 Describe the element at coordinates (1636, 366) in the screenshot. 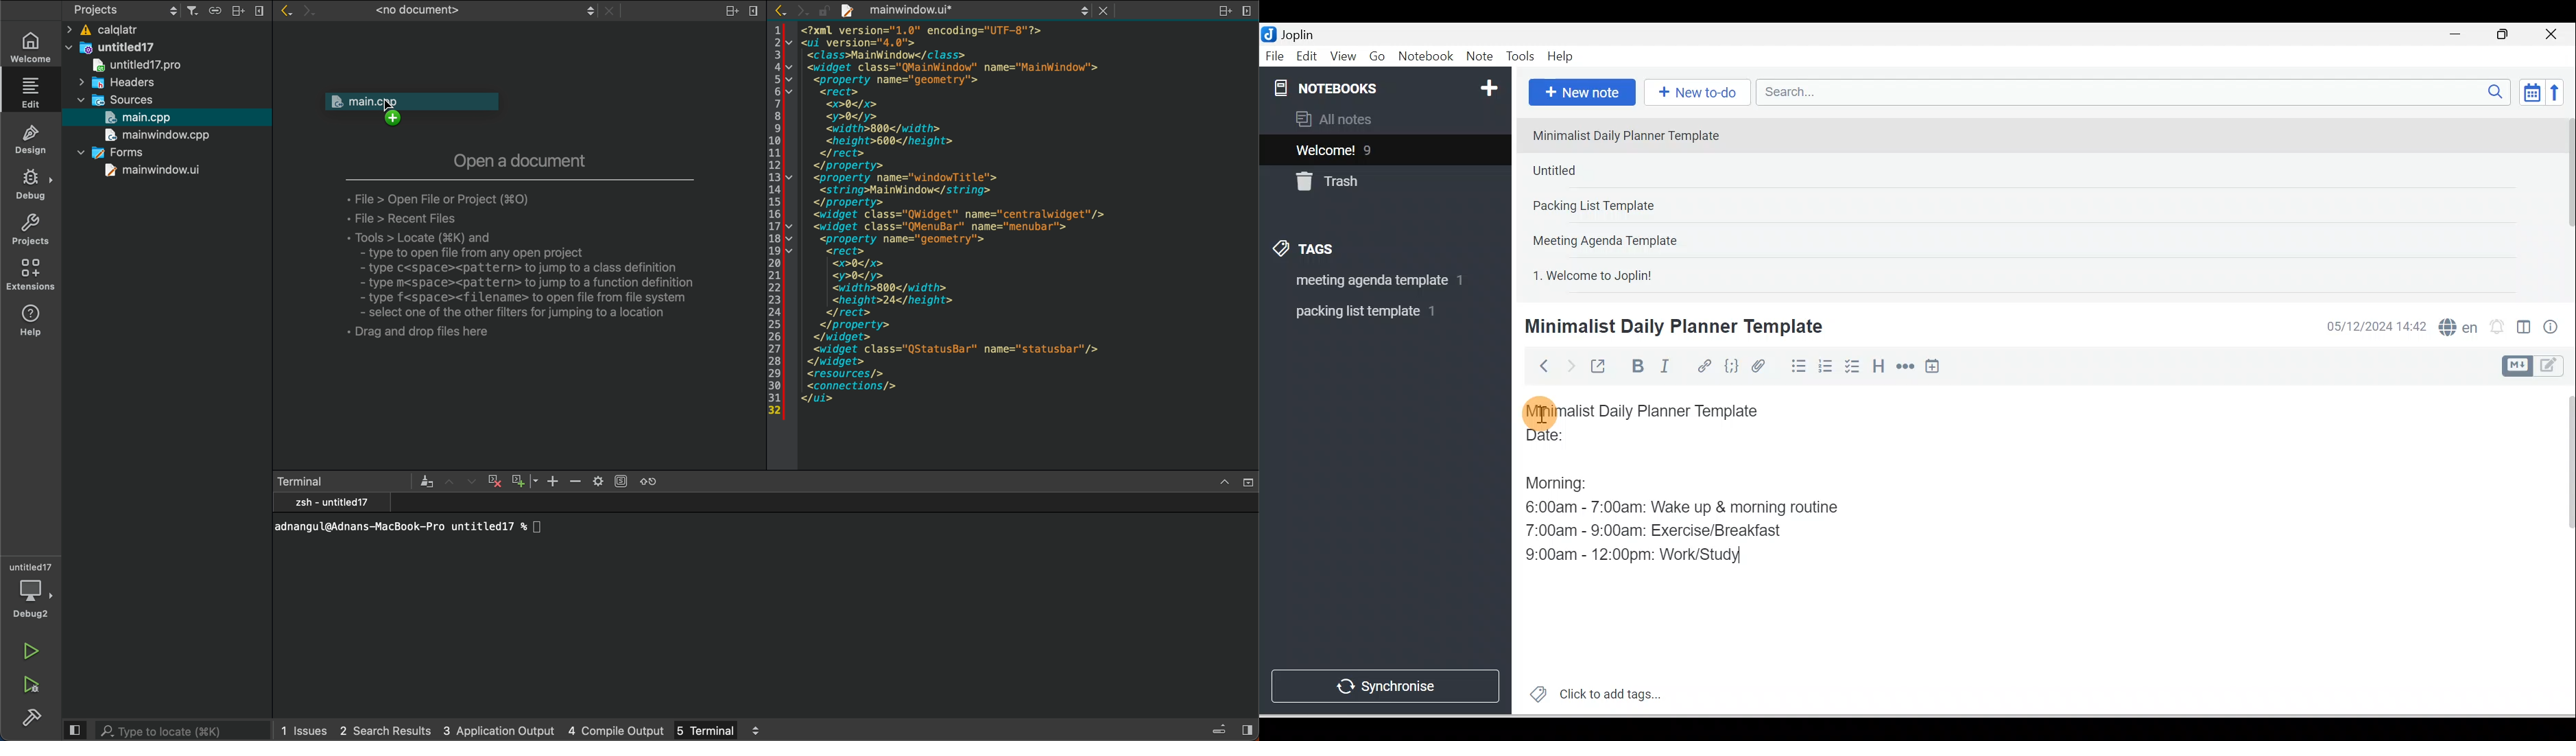

I see `Bold` at that location.